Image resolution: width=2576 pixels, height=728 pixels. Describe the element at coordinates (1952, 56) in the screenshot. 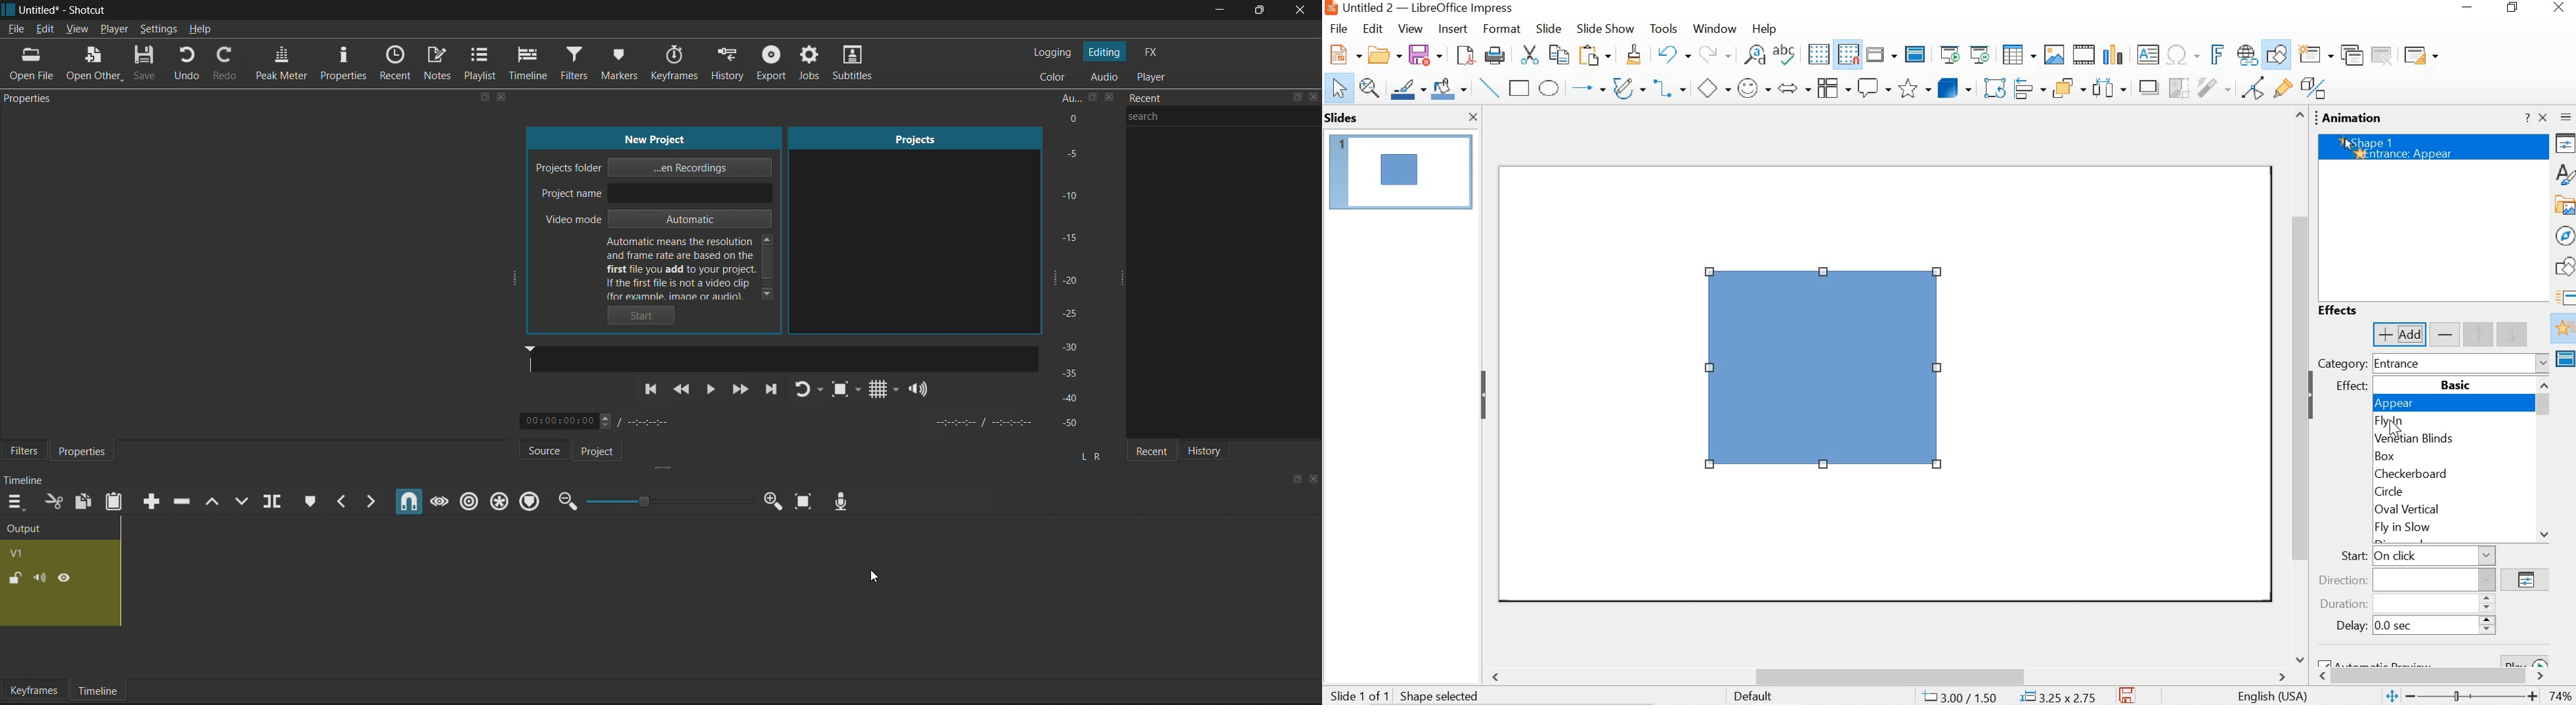

I see `start from first slide` at that location.